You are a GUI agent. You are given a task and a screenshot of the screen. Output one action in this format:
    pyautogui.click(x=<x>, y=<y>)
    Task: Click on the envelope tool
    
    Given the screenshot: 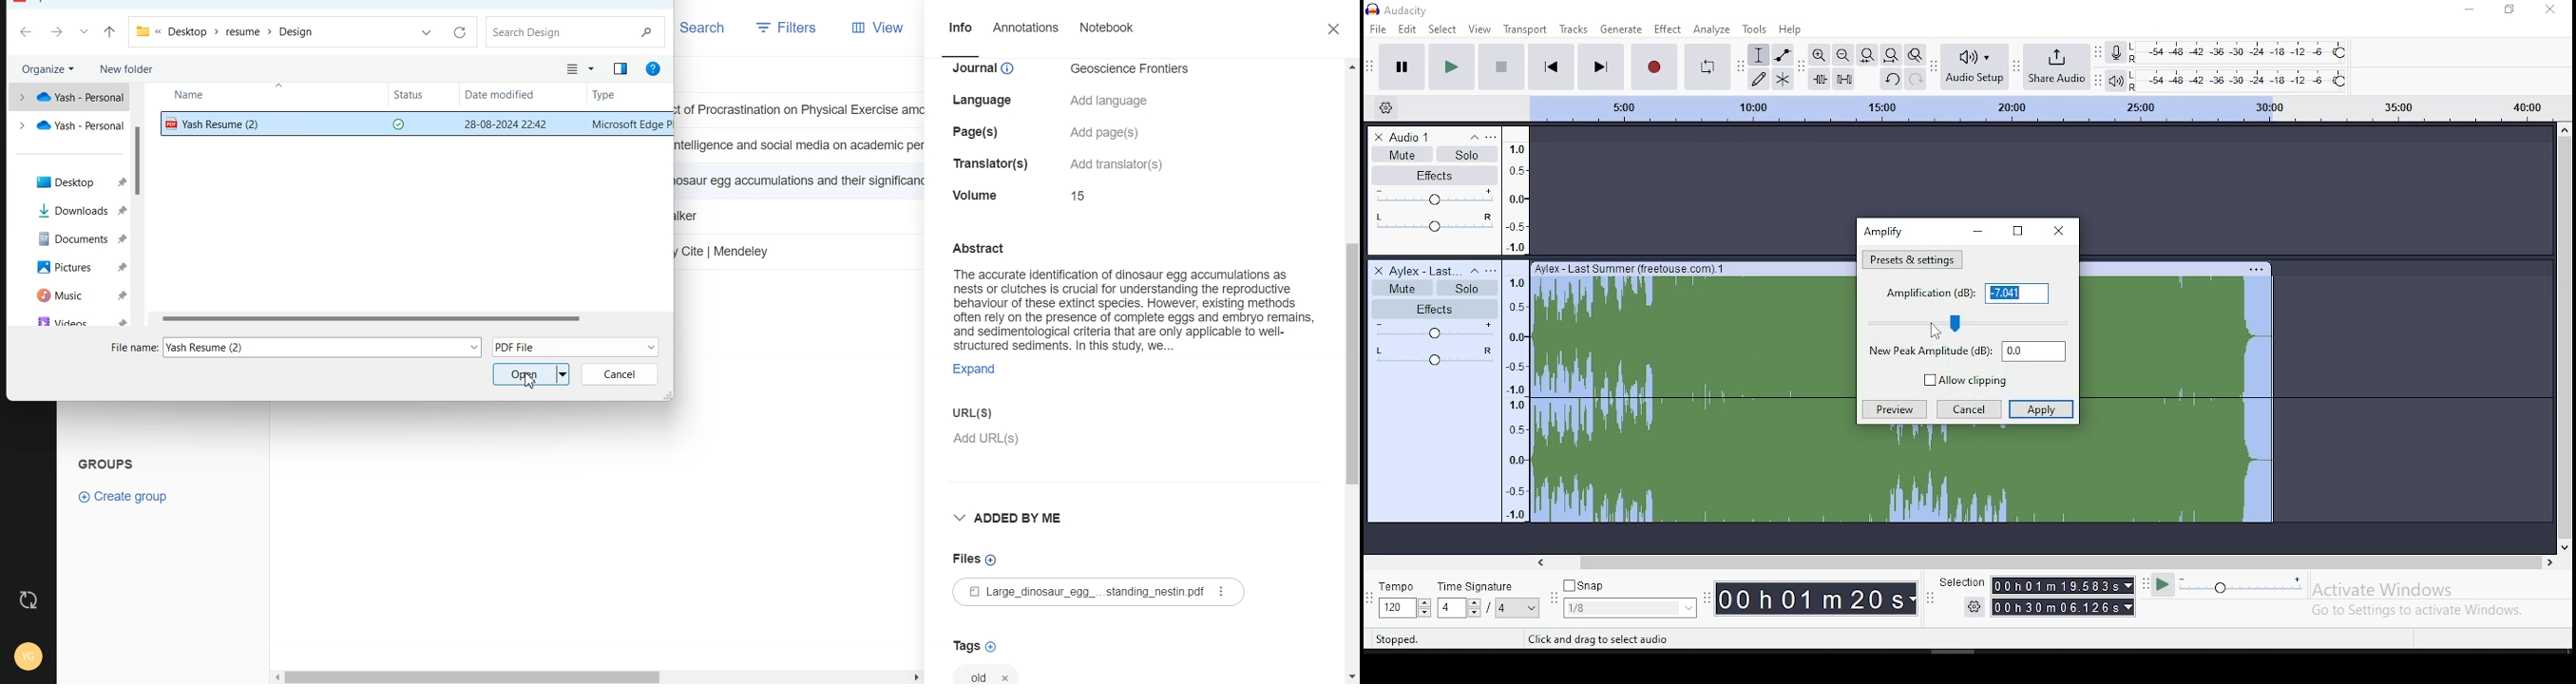 What is the action you would take?
    pyautogui.click(x=1783, y=55)
    